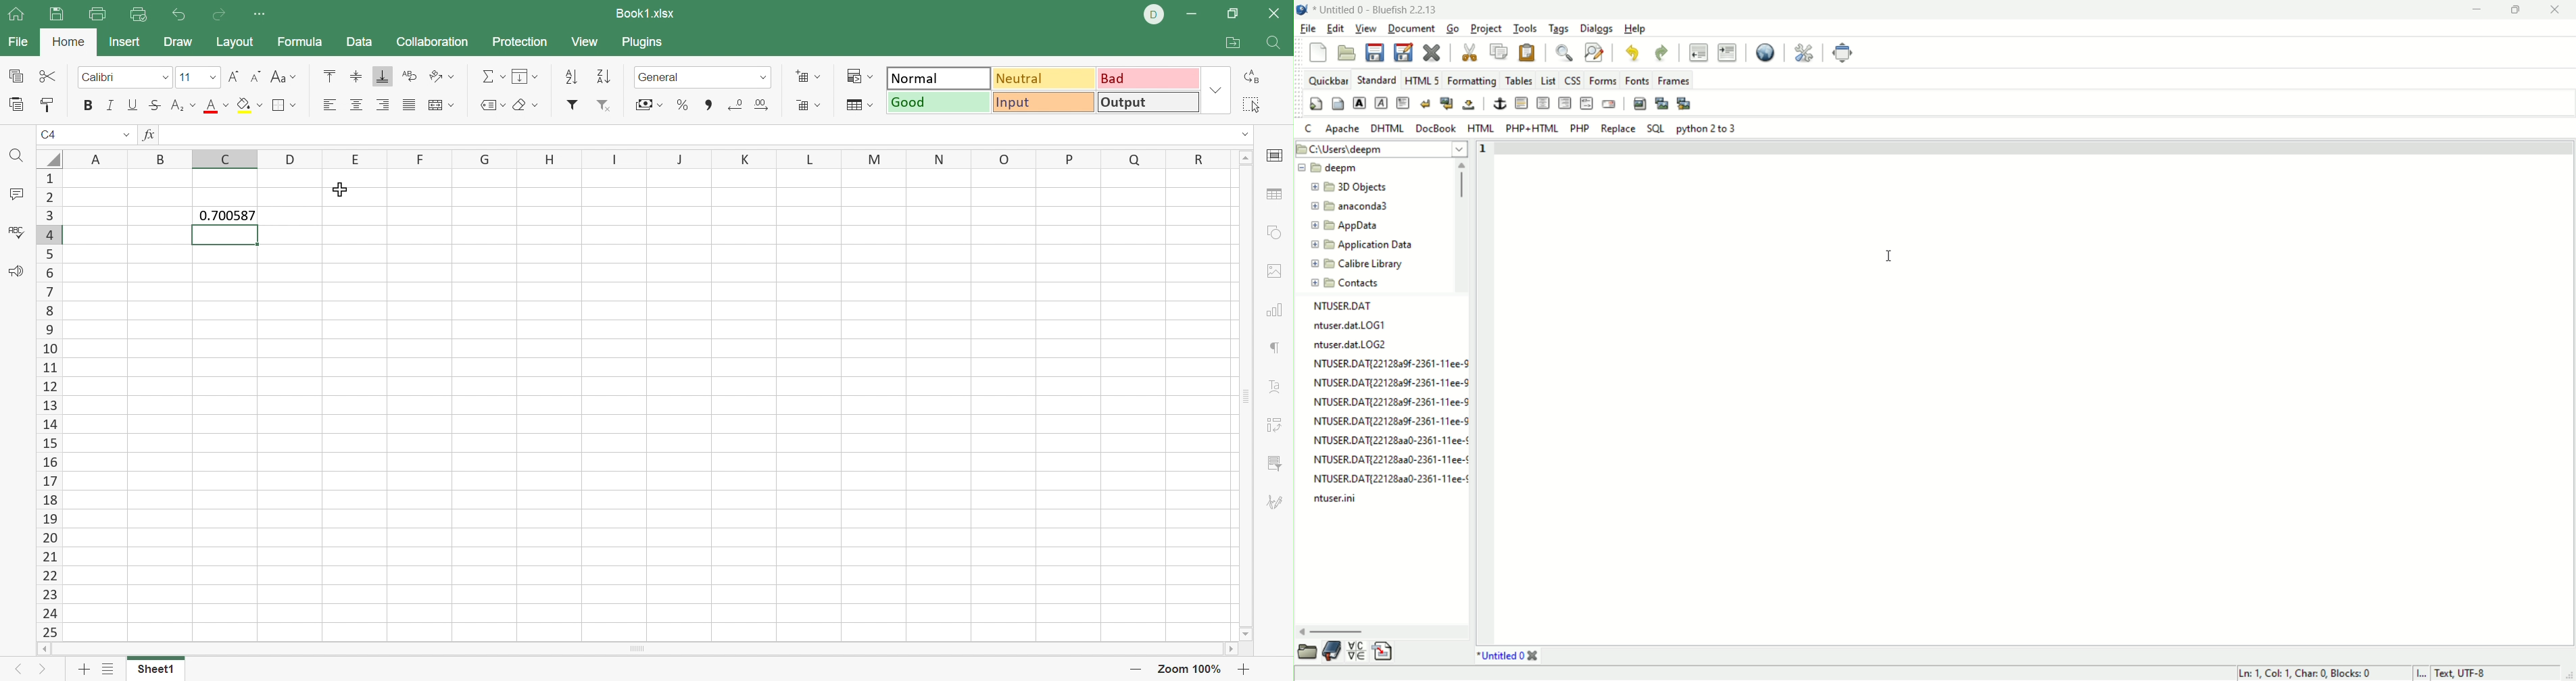  What do you see at coordinates (18, 42) in the screenshot?
I see `File` at bounding box center [18, 42].